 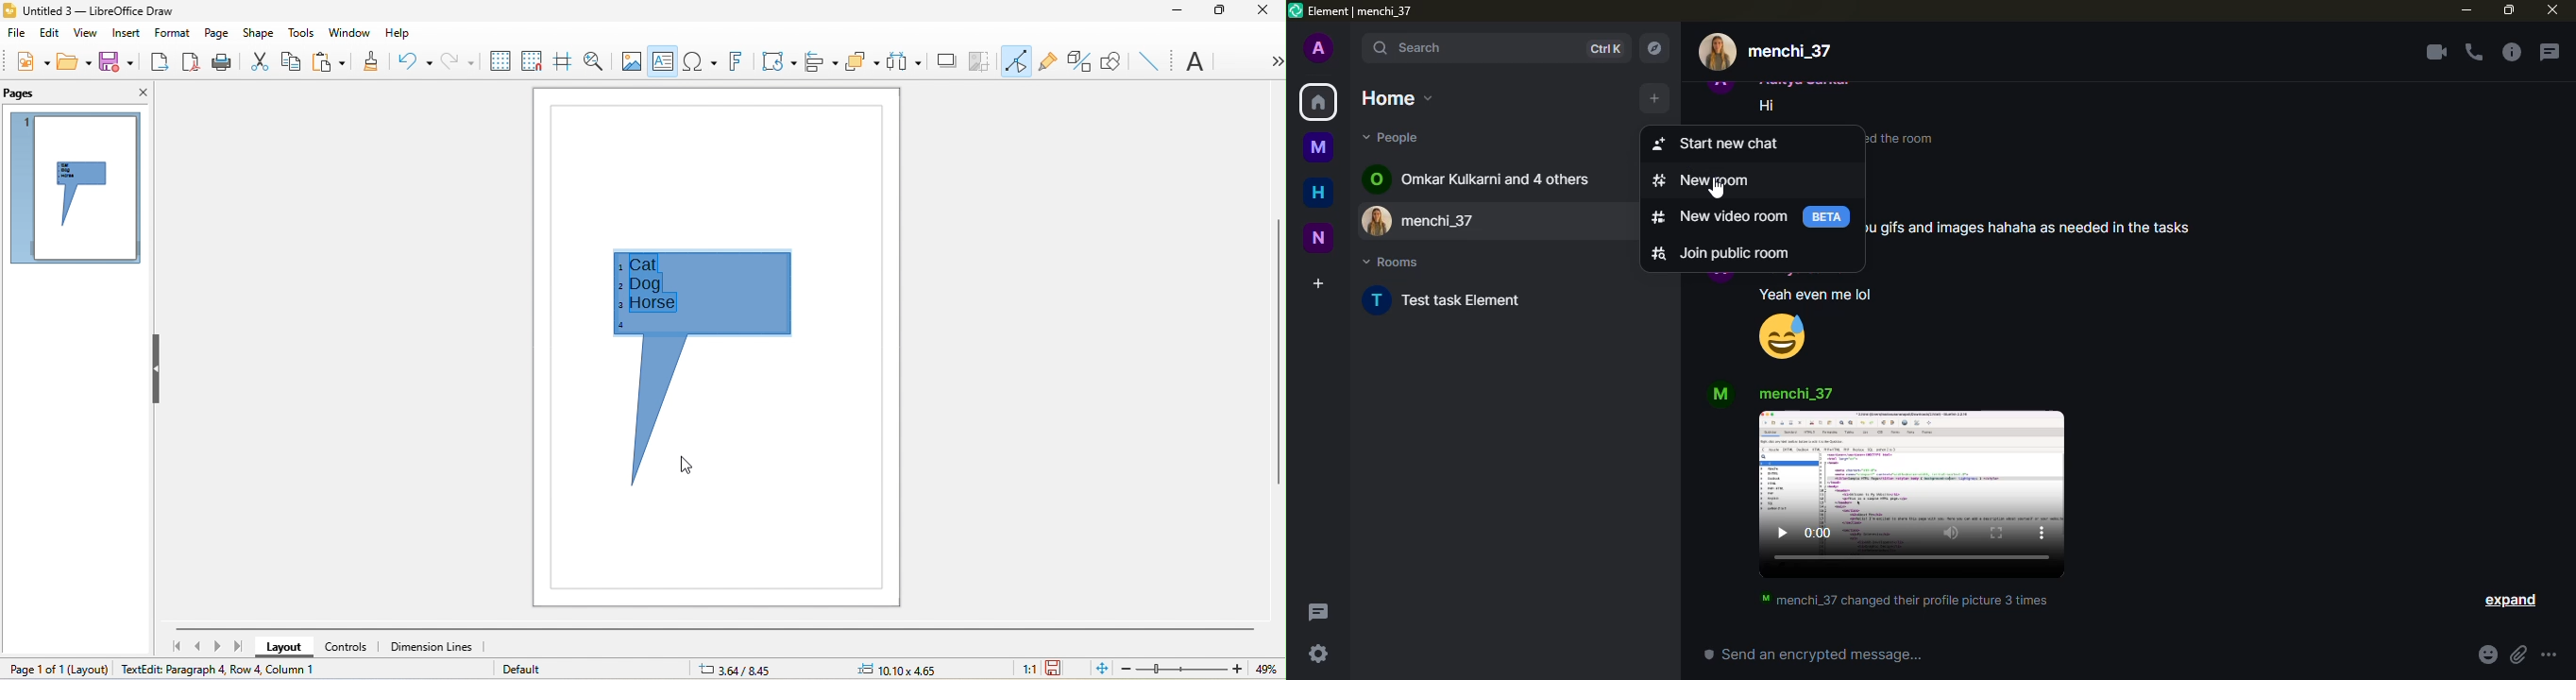 What do you see at coordinates (1318, 654) in the screenshot?
I see `quick settings` at bounding box center [1318, 654].